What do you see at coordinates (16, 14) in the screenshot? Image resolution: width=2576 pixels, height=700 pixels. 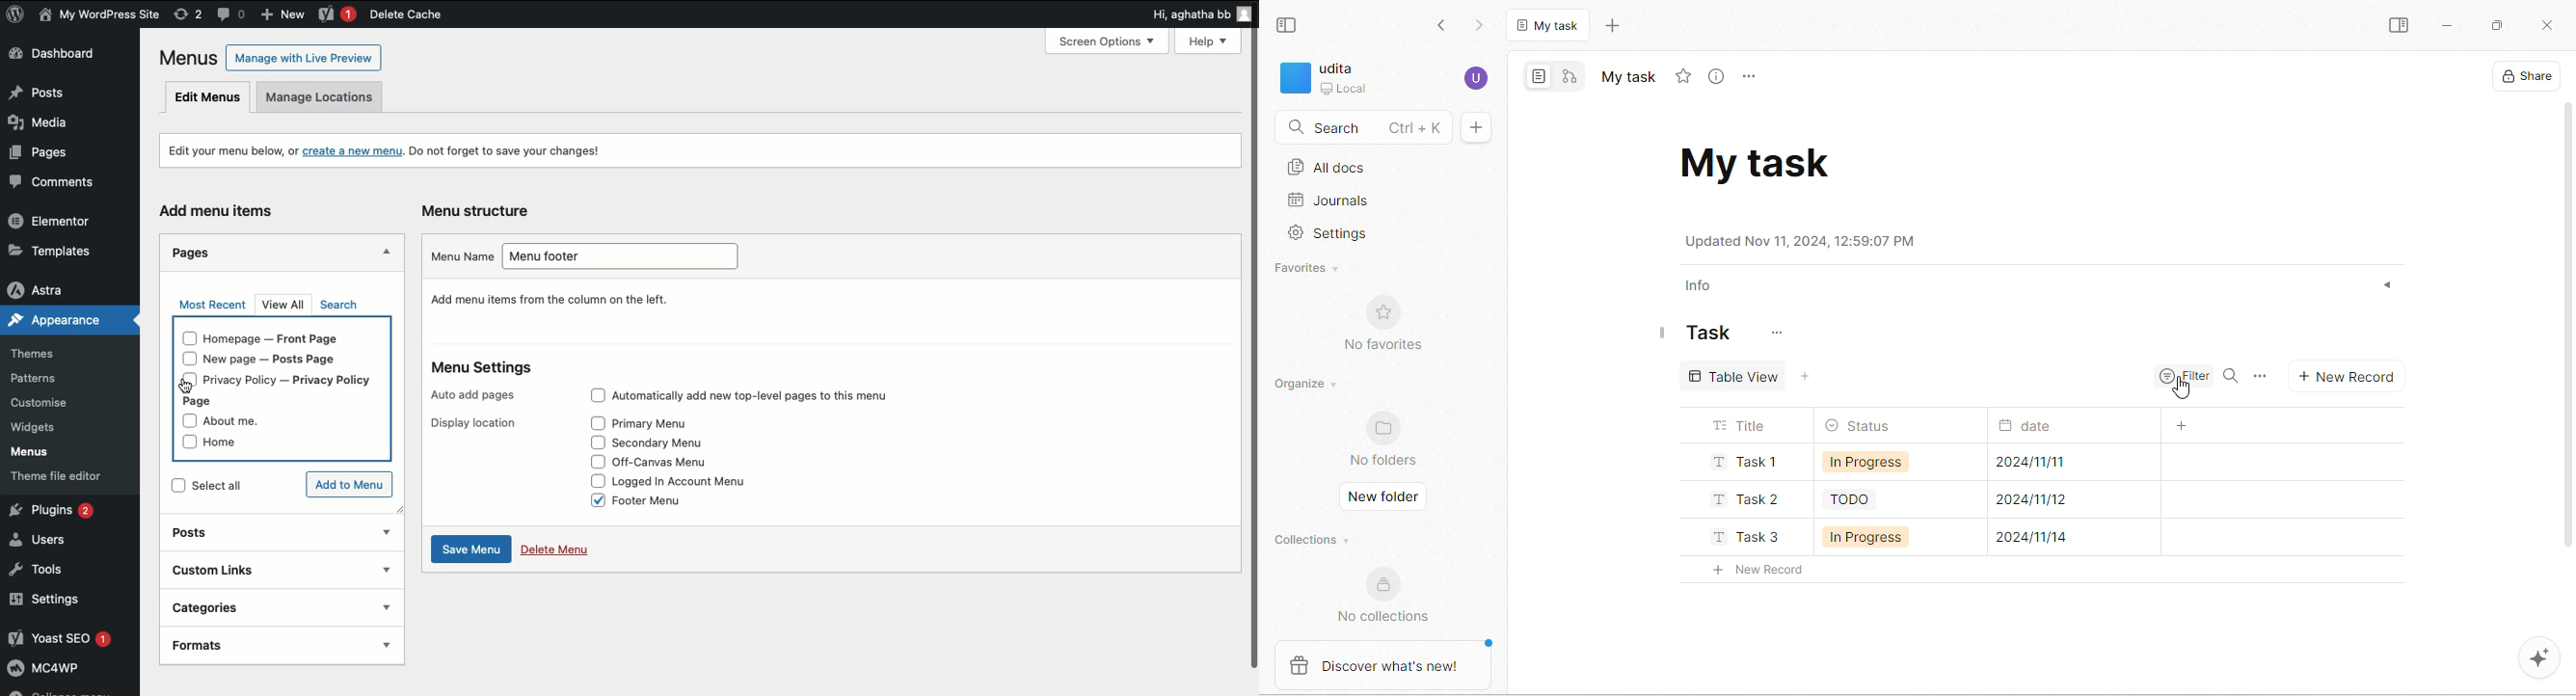 I see `WordPress Logo` at bounding box center [16, 14].